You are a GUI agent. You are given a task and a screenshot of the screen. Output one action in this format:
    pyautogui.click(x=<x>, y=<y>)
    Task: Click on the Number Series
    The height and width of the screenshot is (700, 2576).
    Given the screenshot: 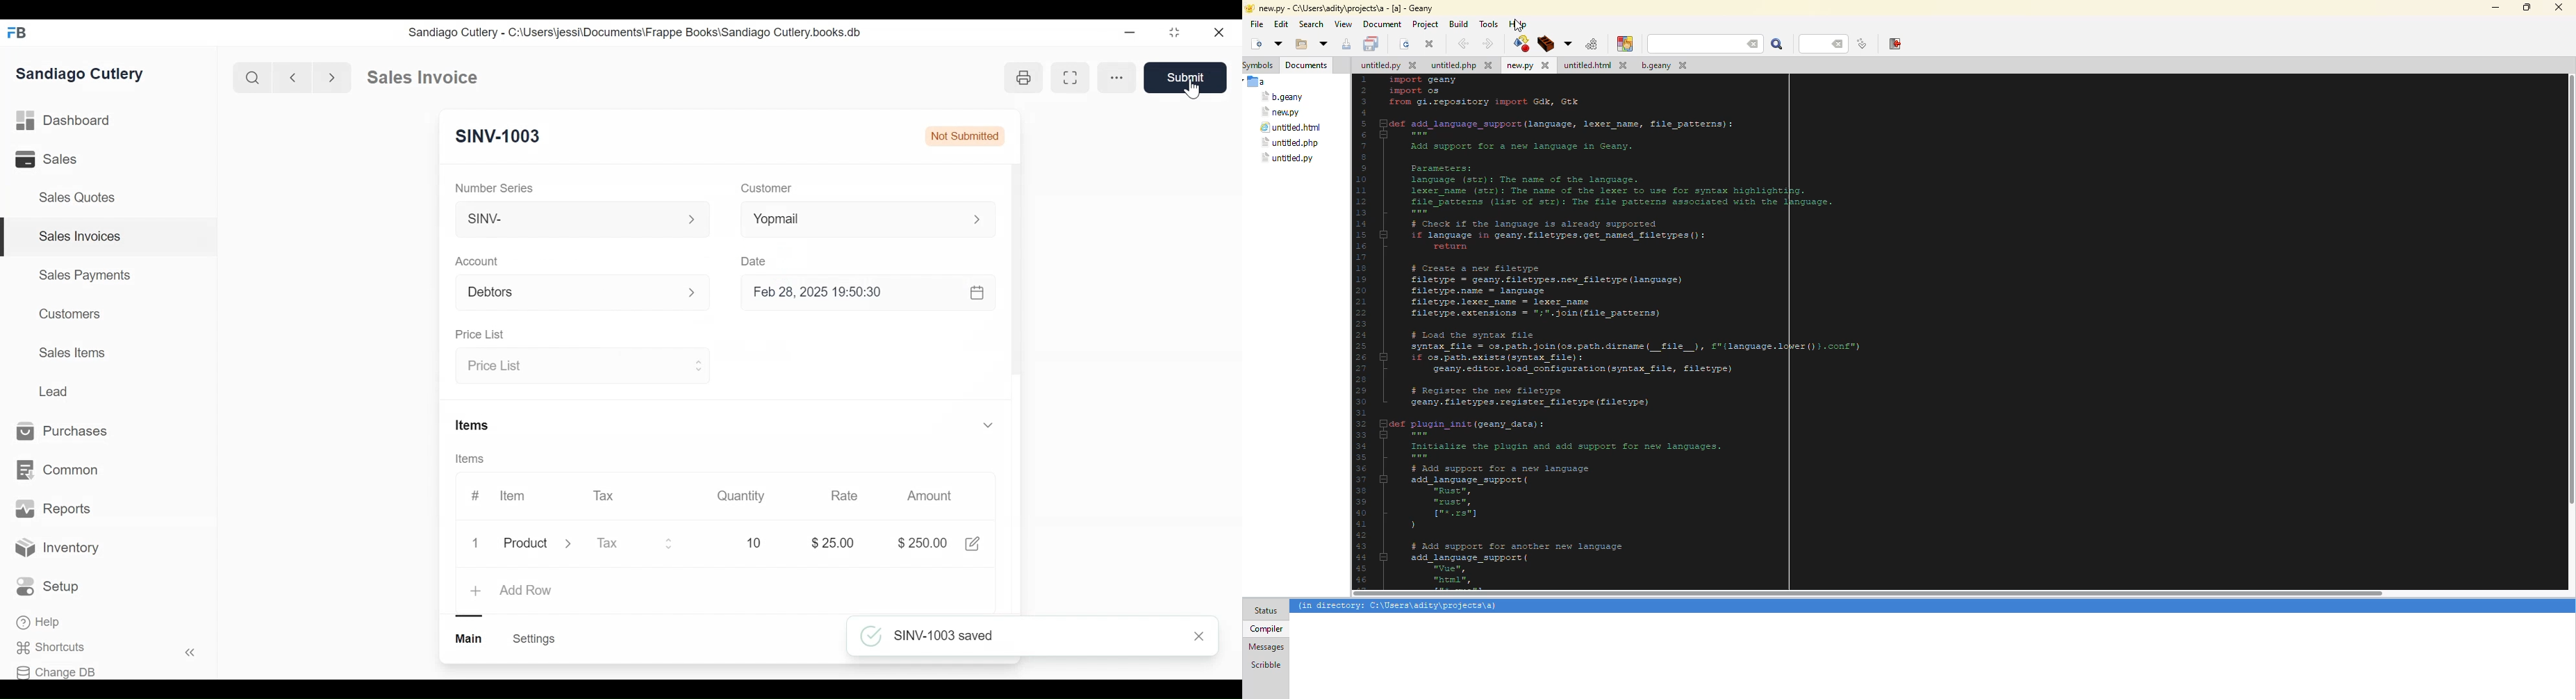 What is the action you would take?
    pyautogui.click(x=496, y=188)
    